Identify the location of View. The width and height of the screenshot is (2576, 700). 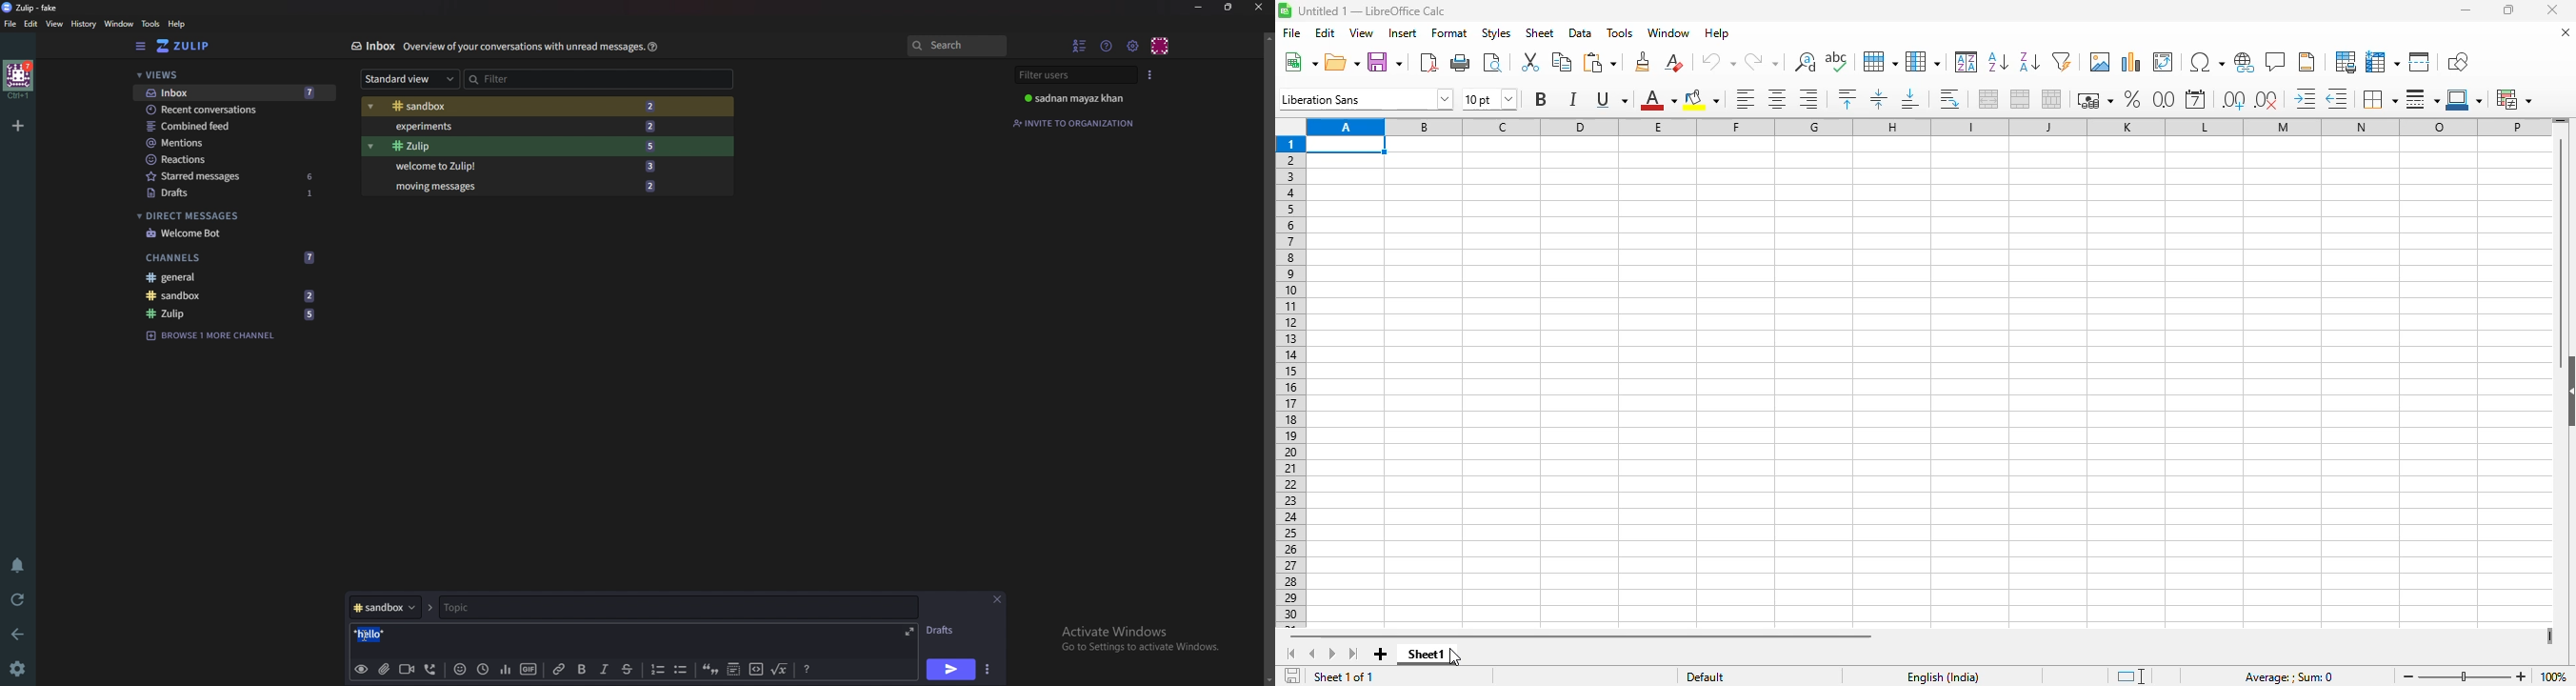
(54, 25).